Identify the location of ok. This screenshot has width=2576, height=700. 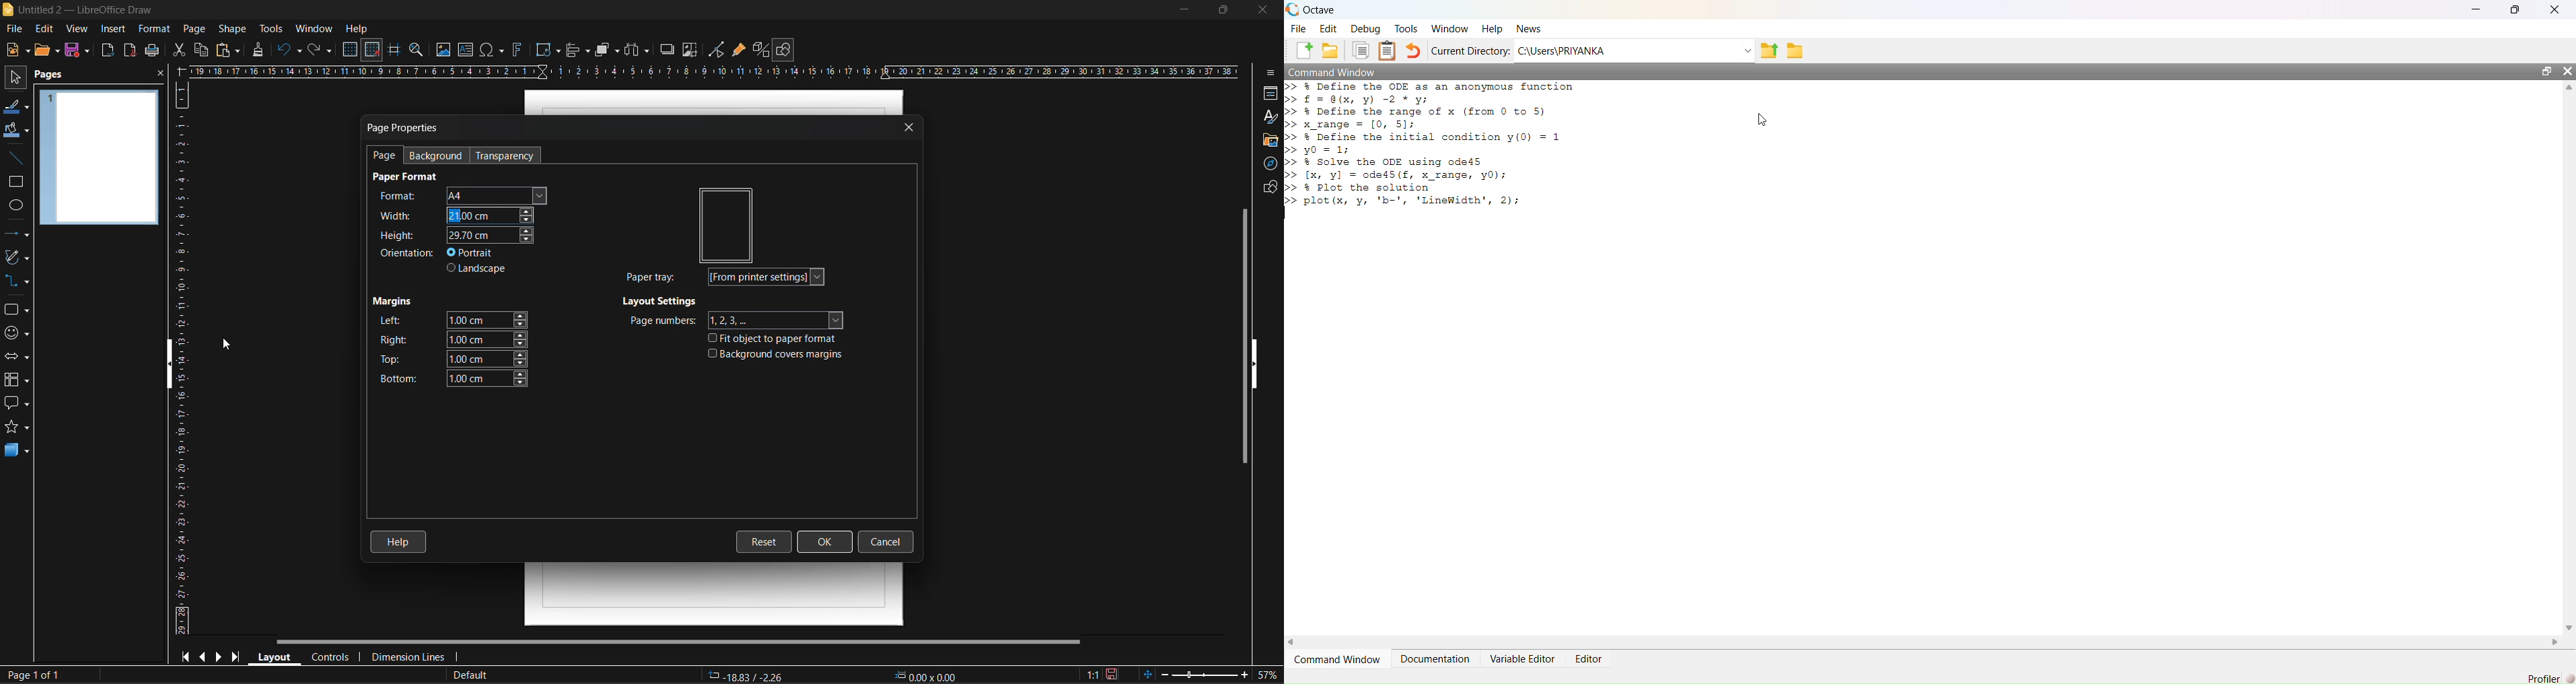
(826, 539).